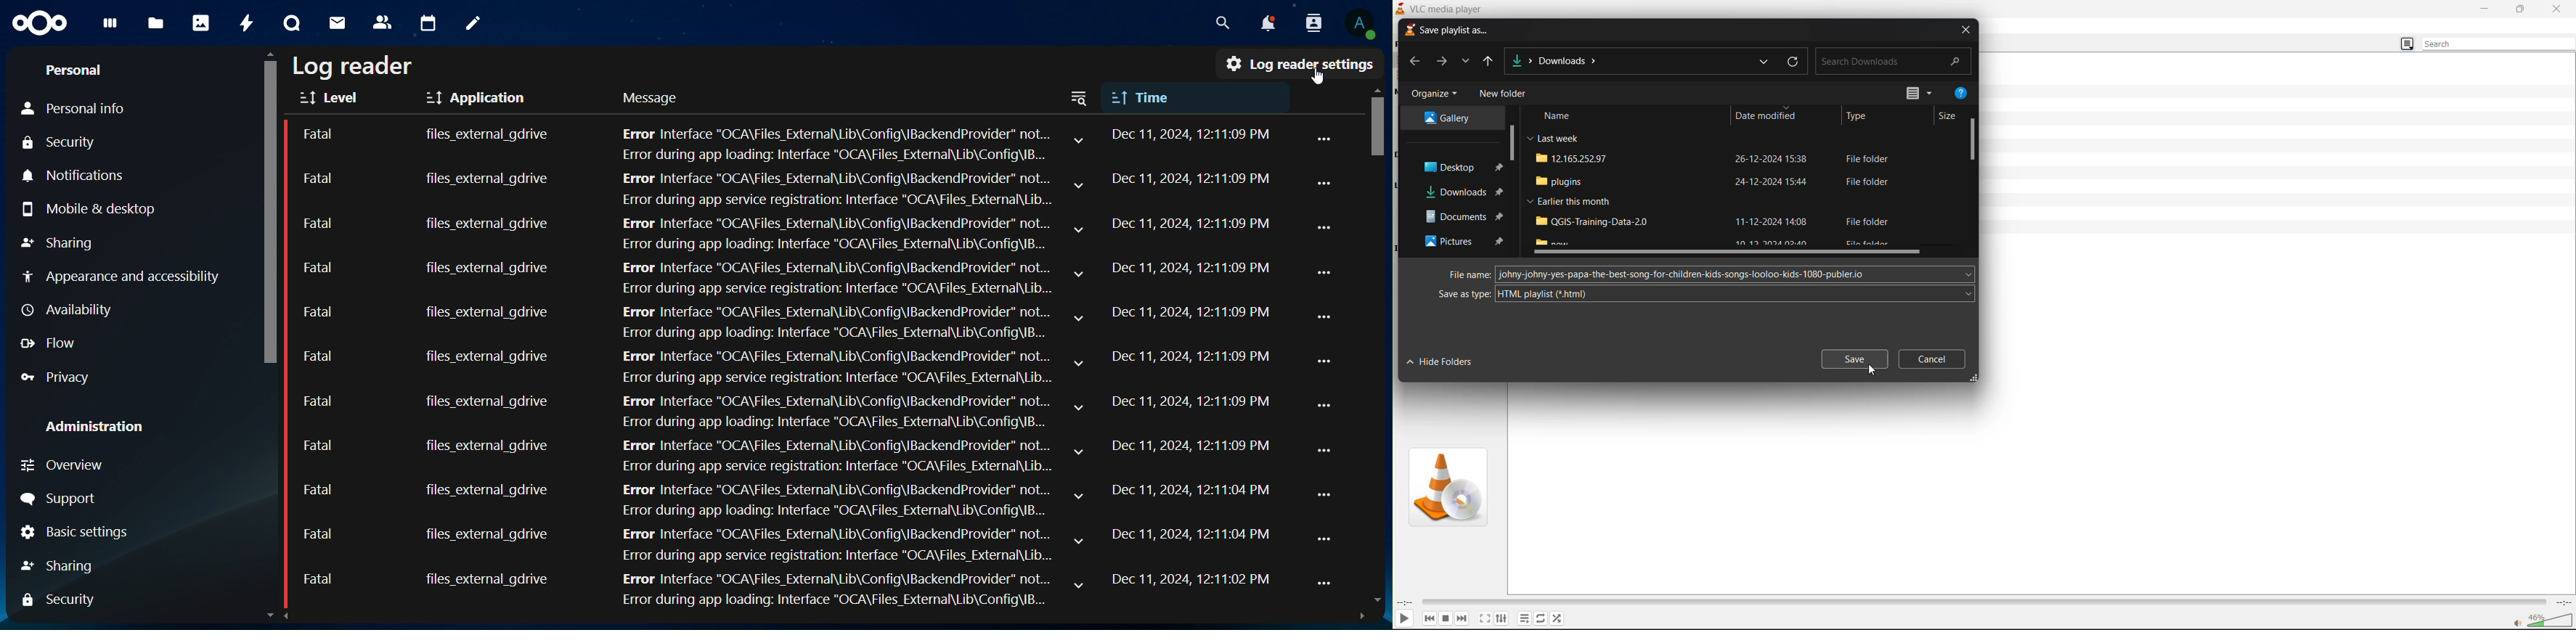 The height and width of the screenshot is (644, 2576). I want to click on files, so click(155, 23).